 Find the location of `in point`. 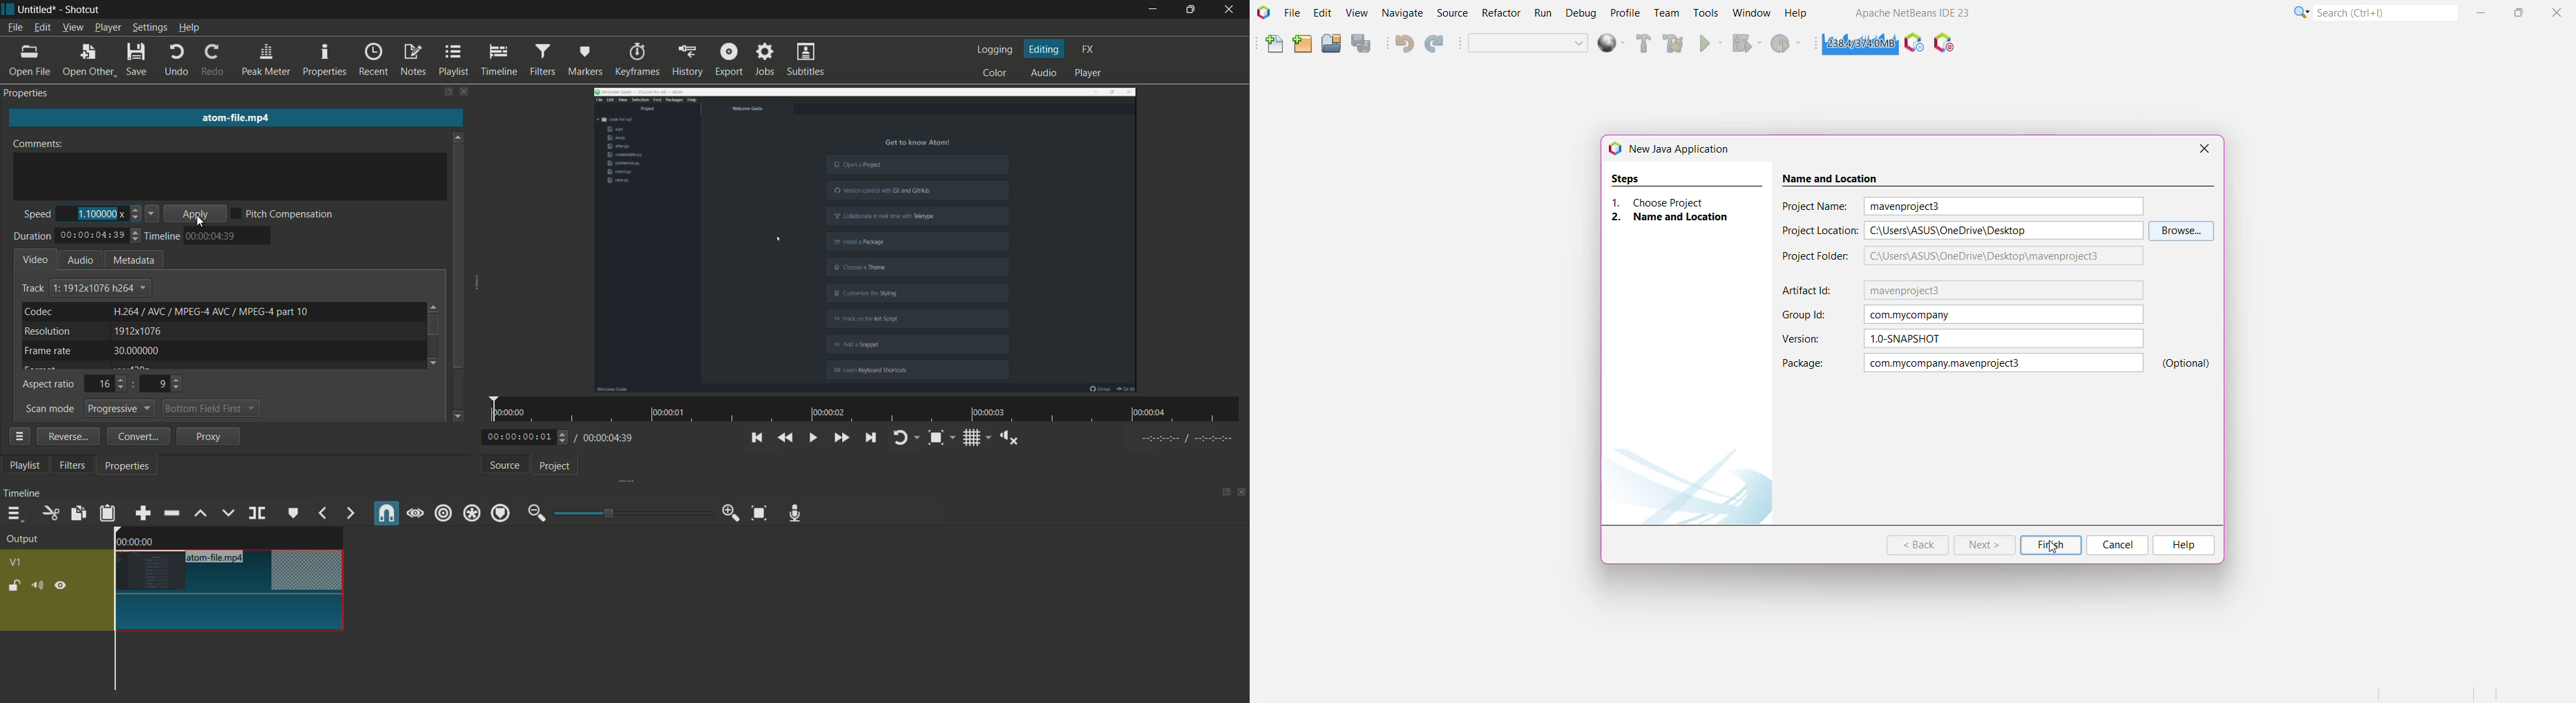

in point is located at coordinates (1188, 439).